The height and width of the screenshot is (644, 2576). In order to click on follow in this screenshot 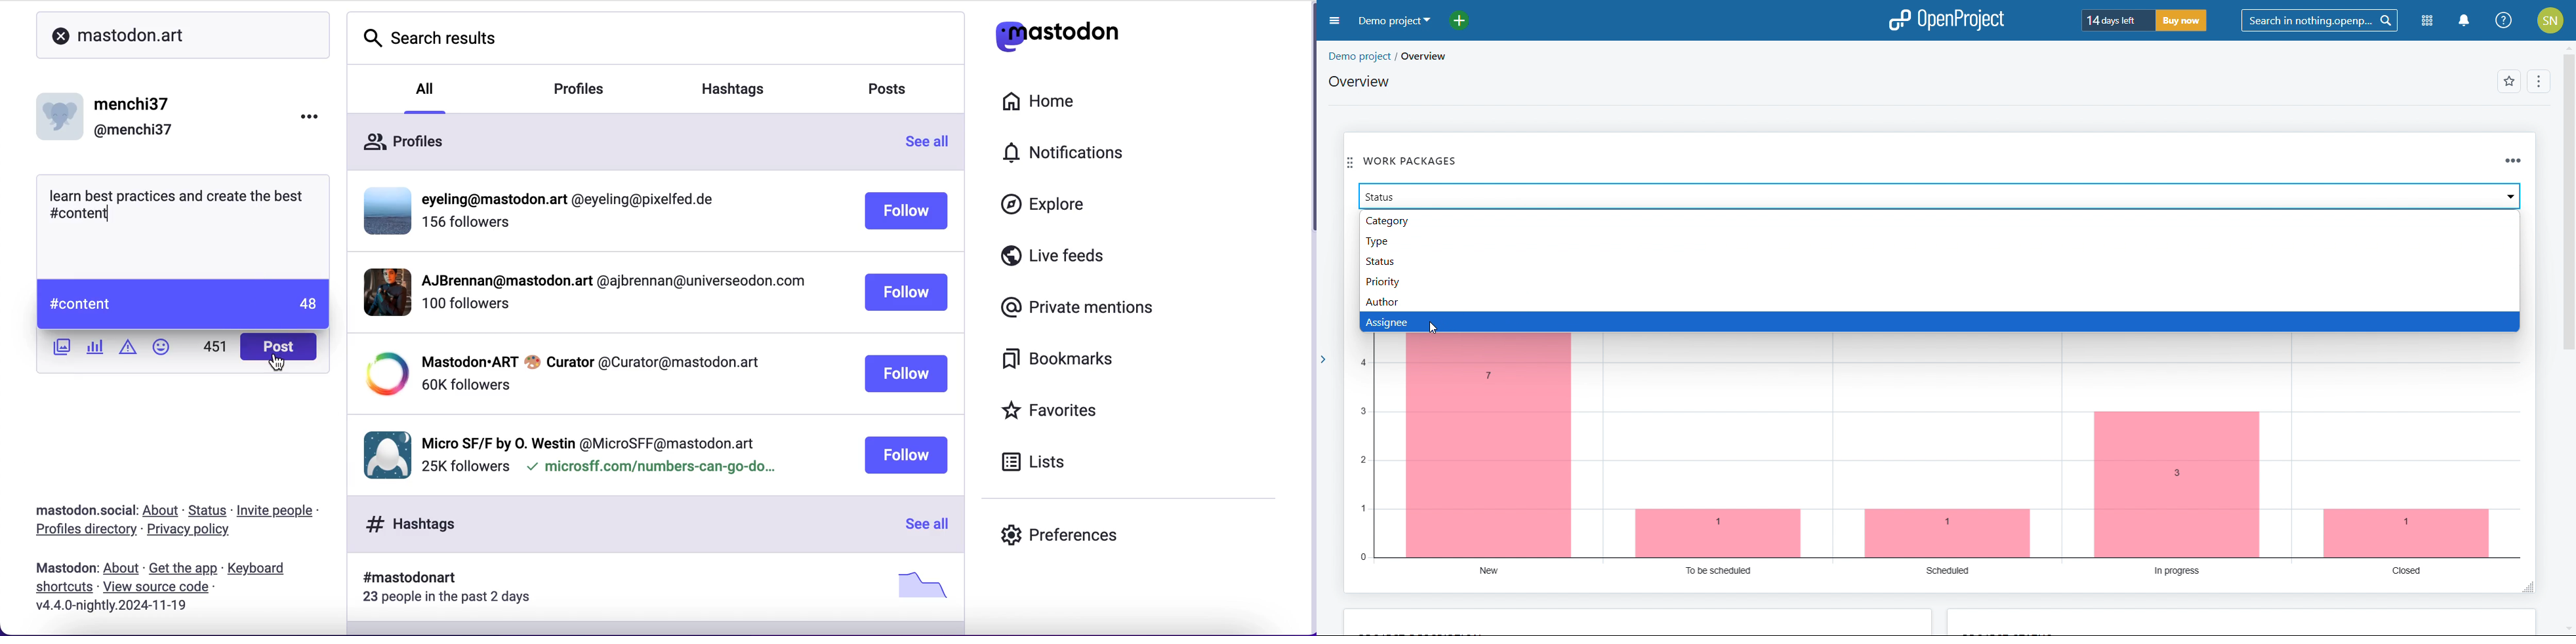, I will do `click(907, 293)`.